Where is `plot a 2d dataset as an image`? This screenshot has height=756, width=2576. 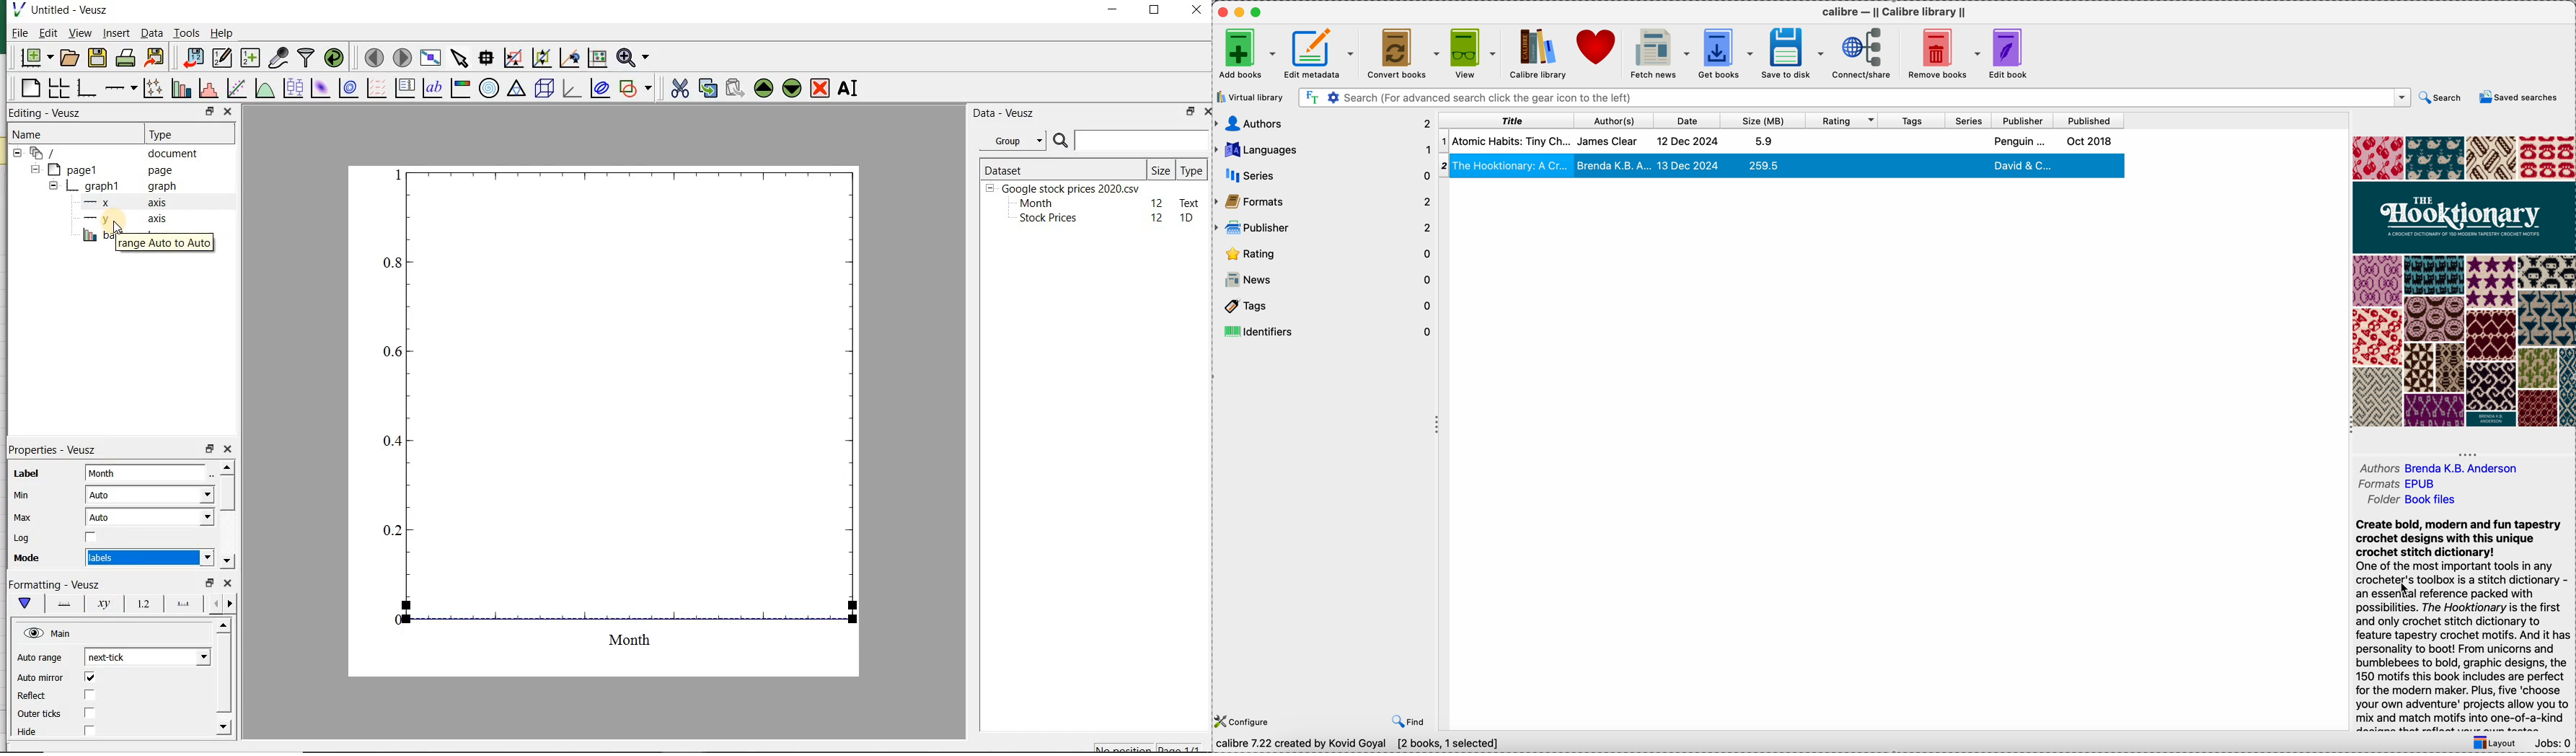 plot a 2d dataset as an image is located at coordinates (319, 88).